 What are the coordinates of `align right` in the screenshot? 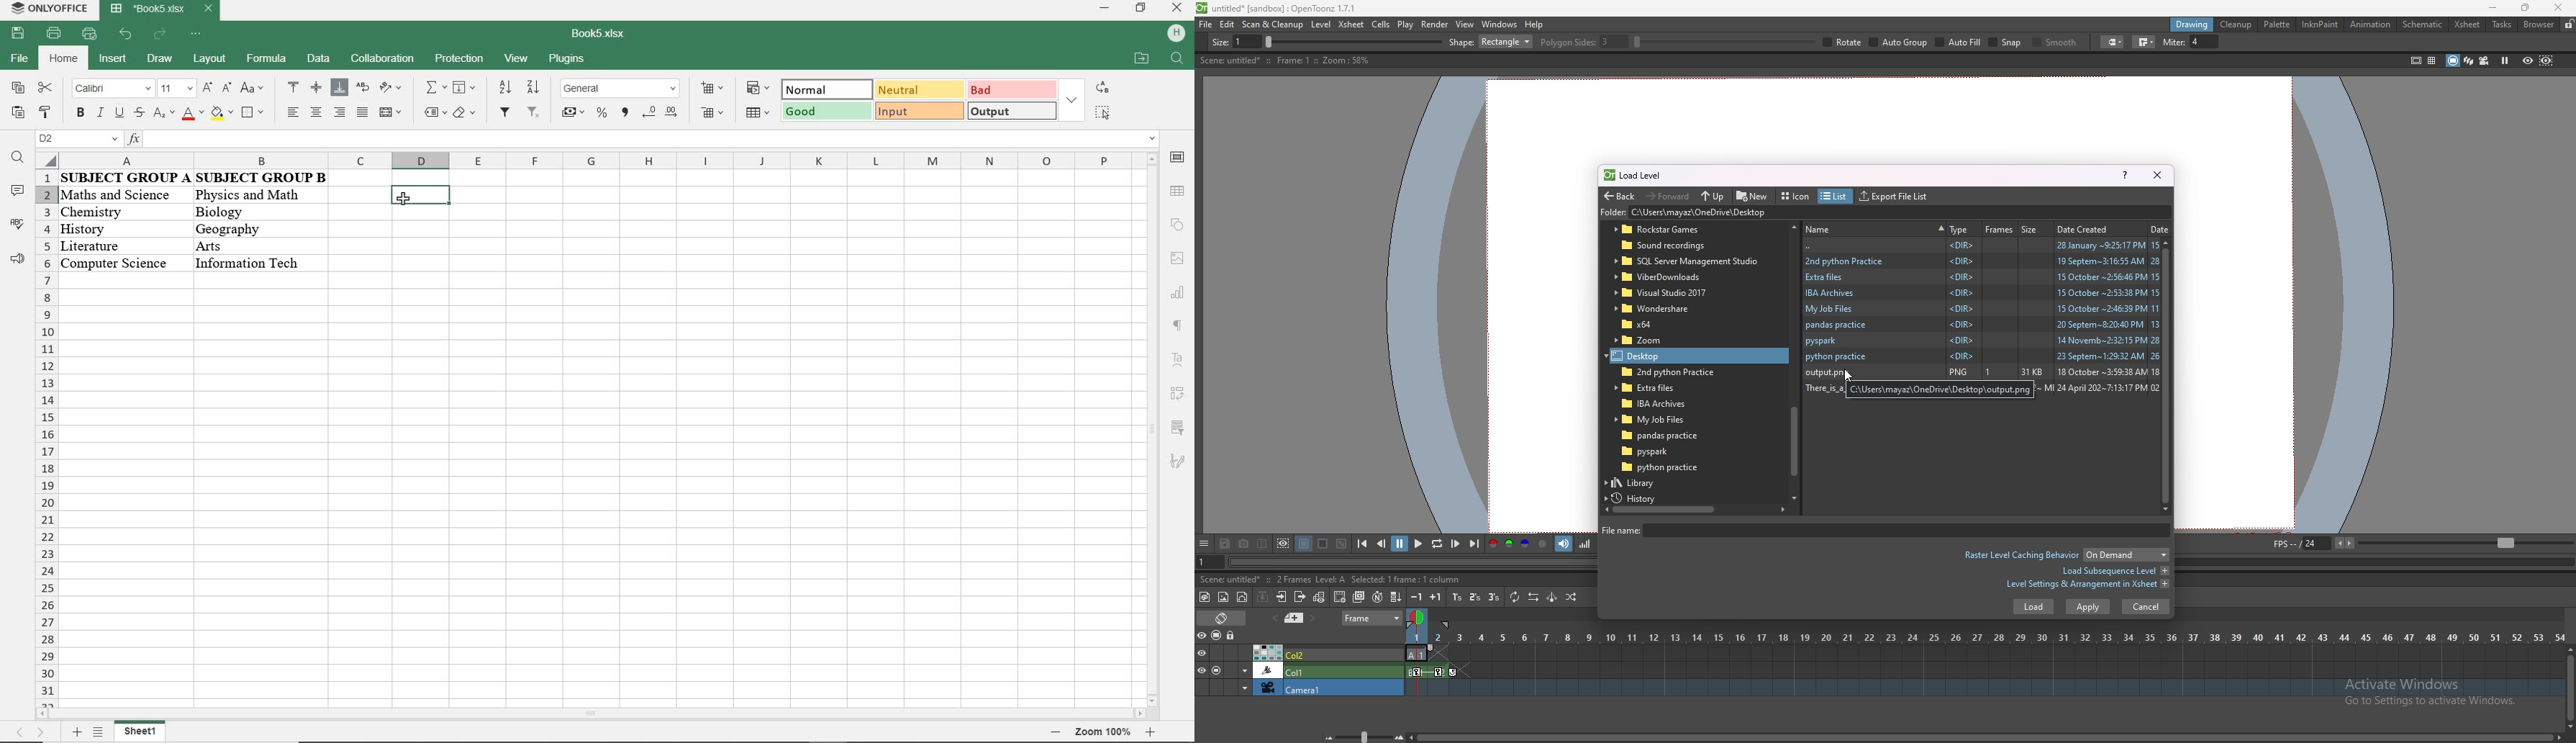 It's located at (339, 112).